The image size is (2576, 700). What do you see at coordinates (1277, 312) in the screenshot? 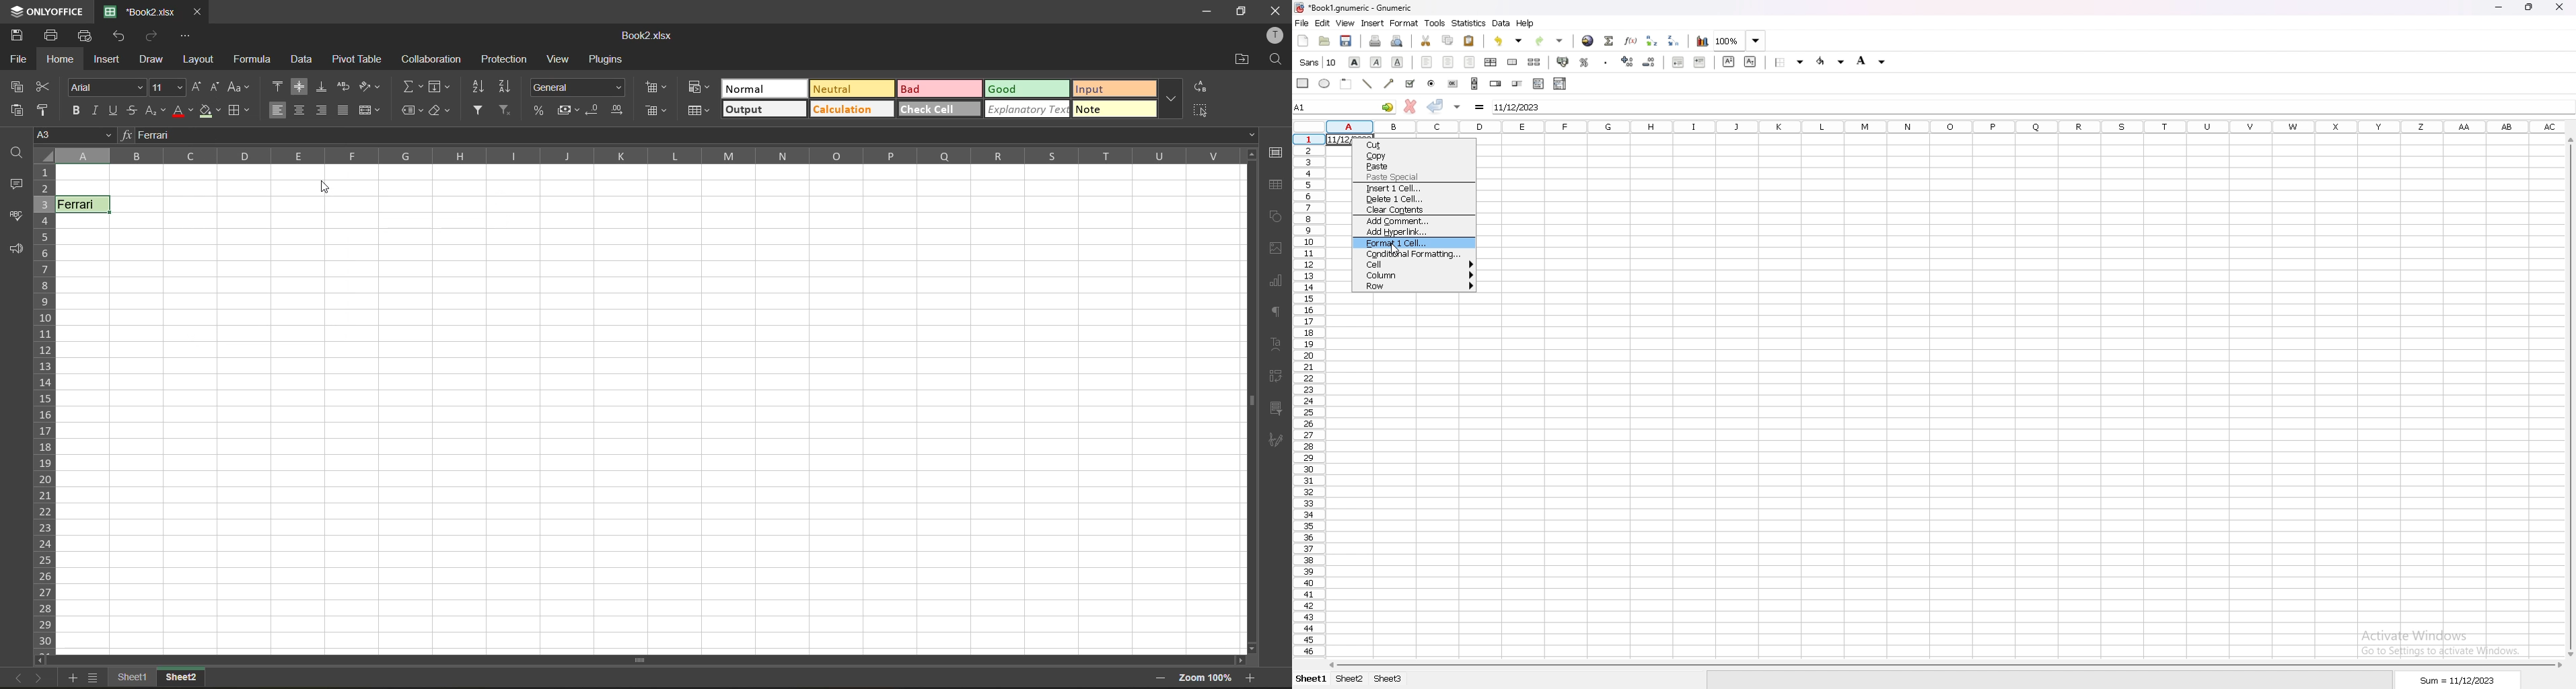
I see `paragraph` at bounding box center [1277, 312].